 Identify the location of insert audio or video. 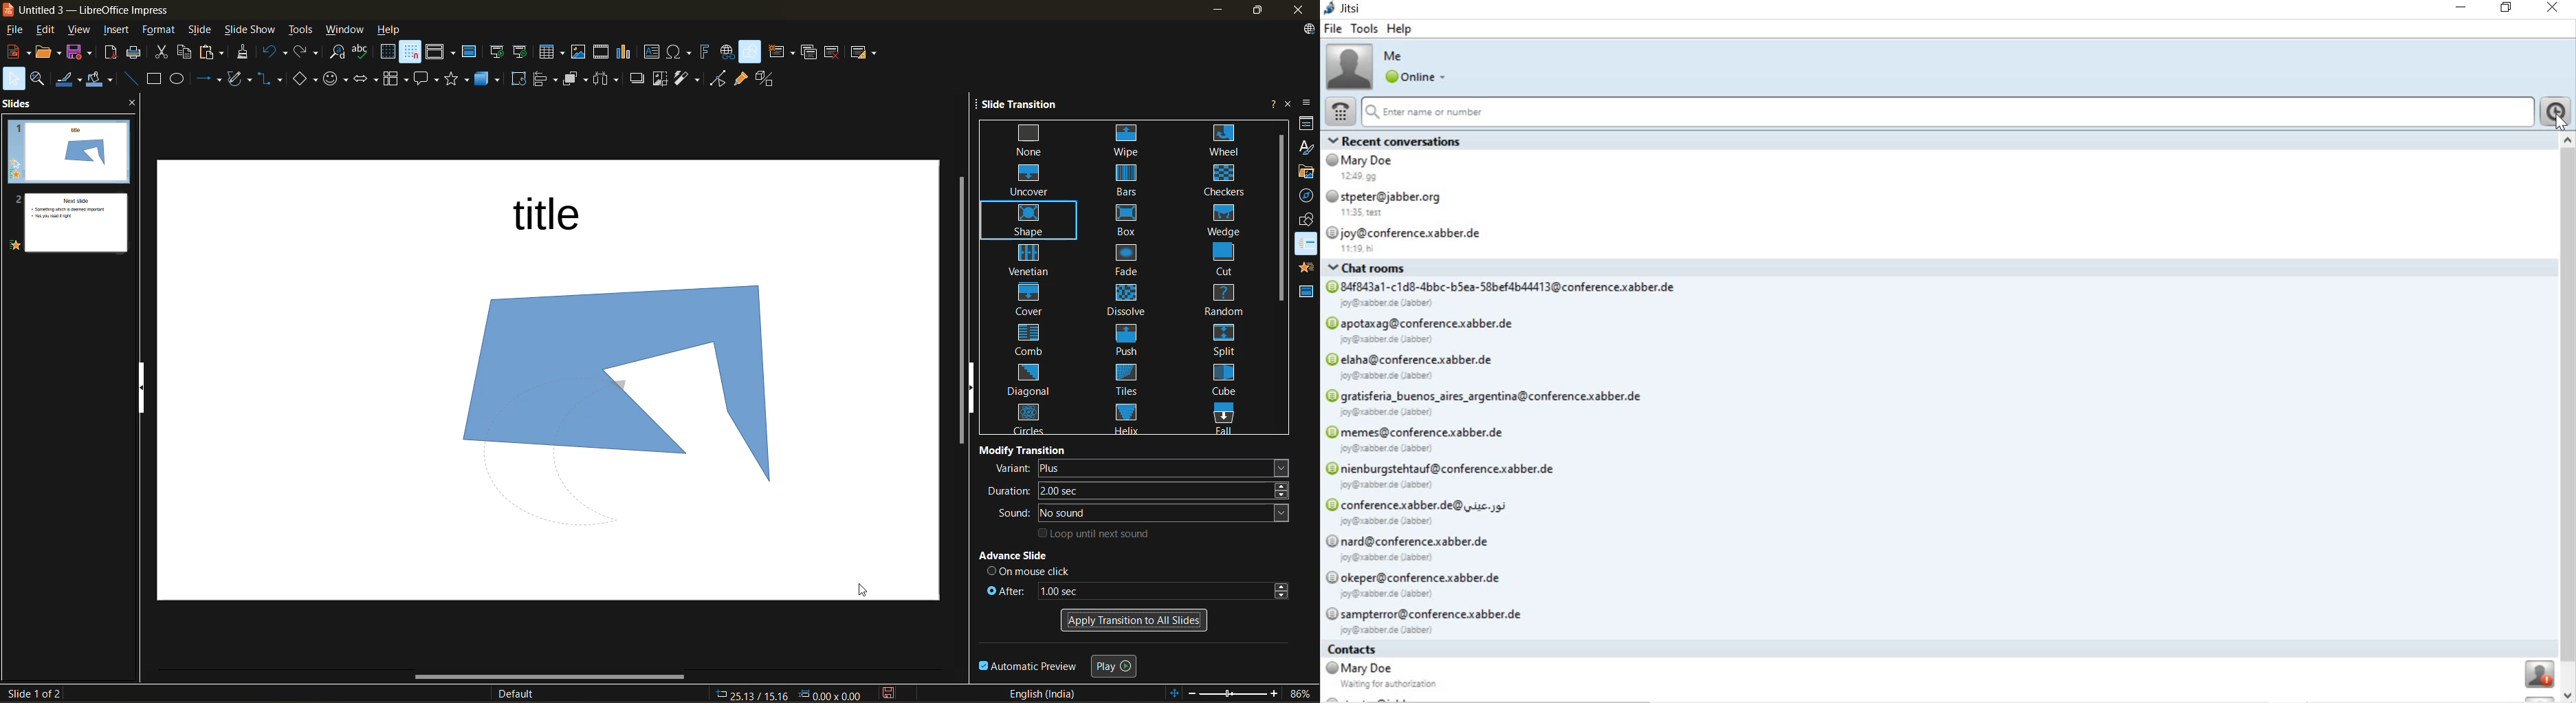
(603, 55).